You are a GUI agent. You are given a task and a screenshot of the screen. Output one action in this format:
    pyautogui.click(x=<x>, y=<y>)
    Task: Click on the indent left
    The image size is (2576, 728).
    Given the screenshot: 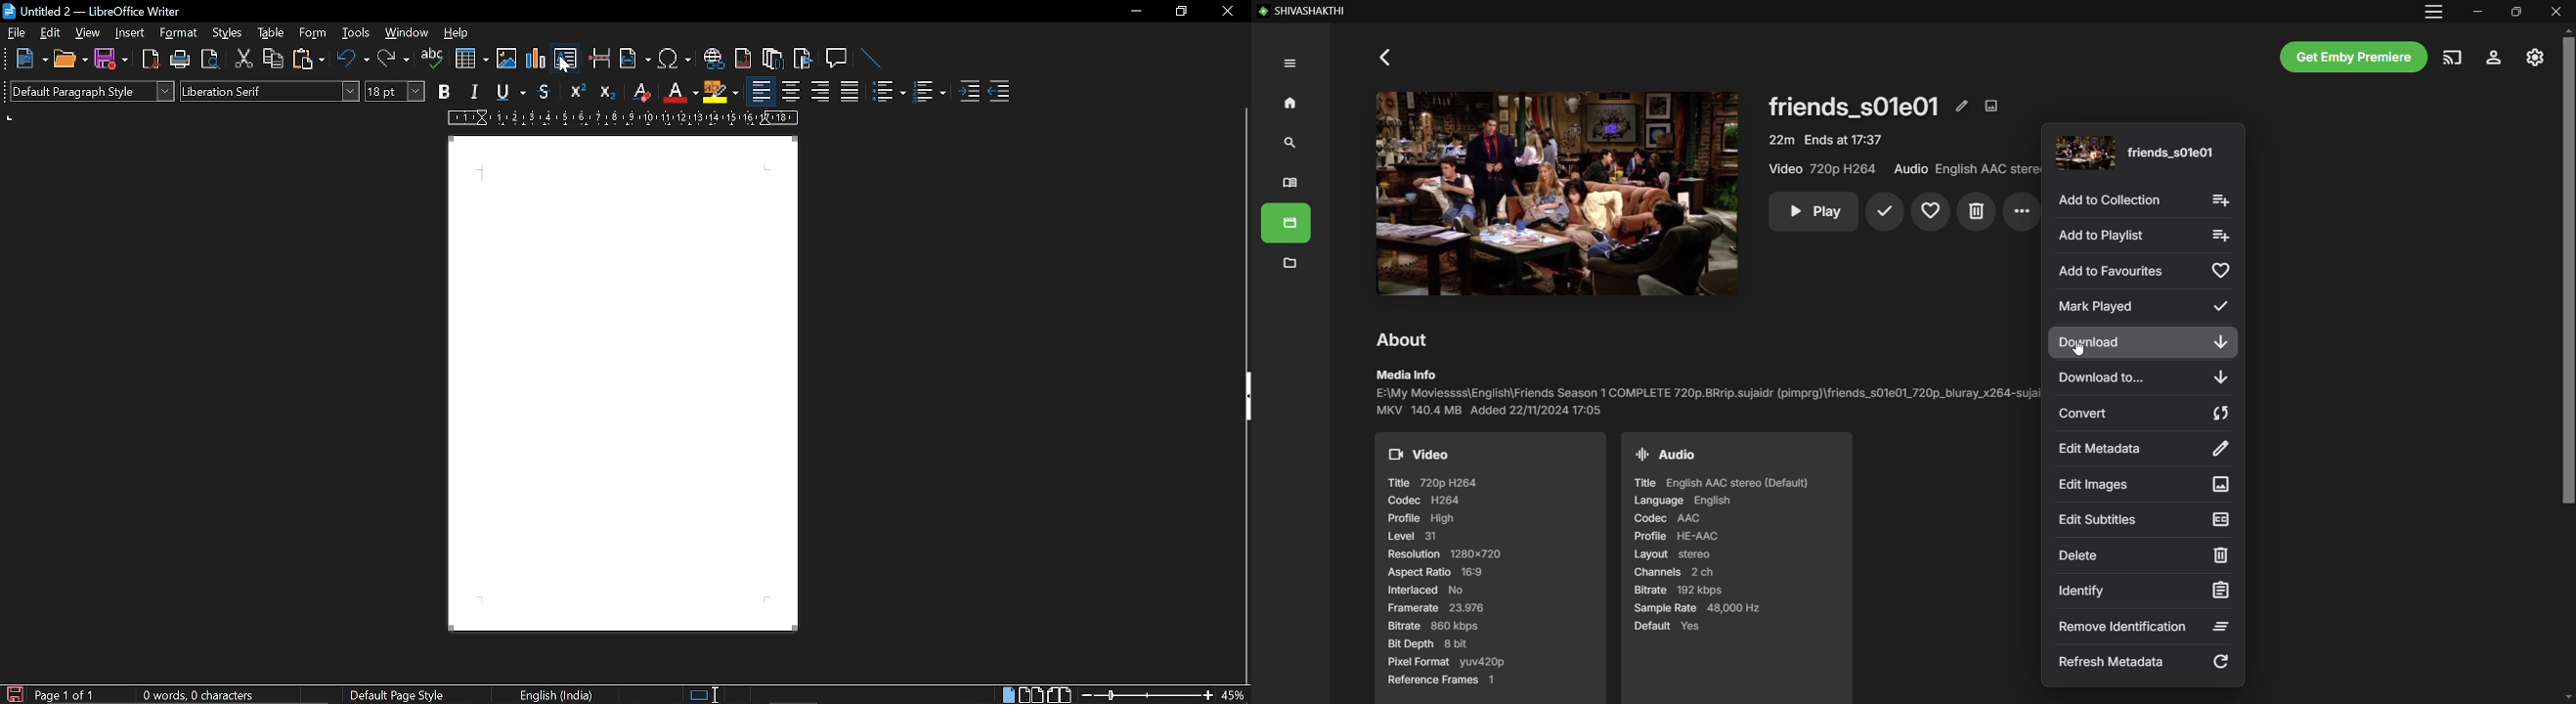 What is the action you would take?
    pyautogui.click(x=969, y=93)
    